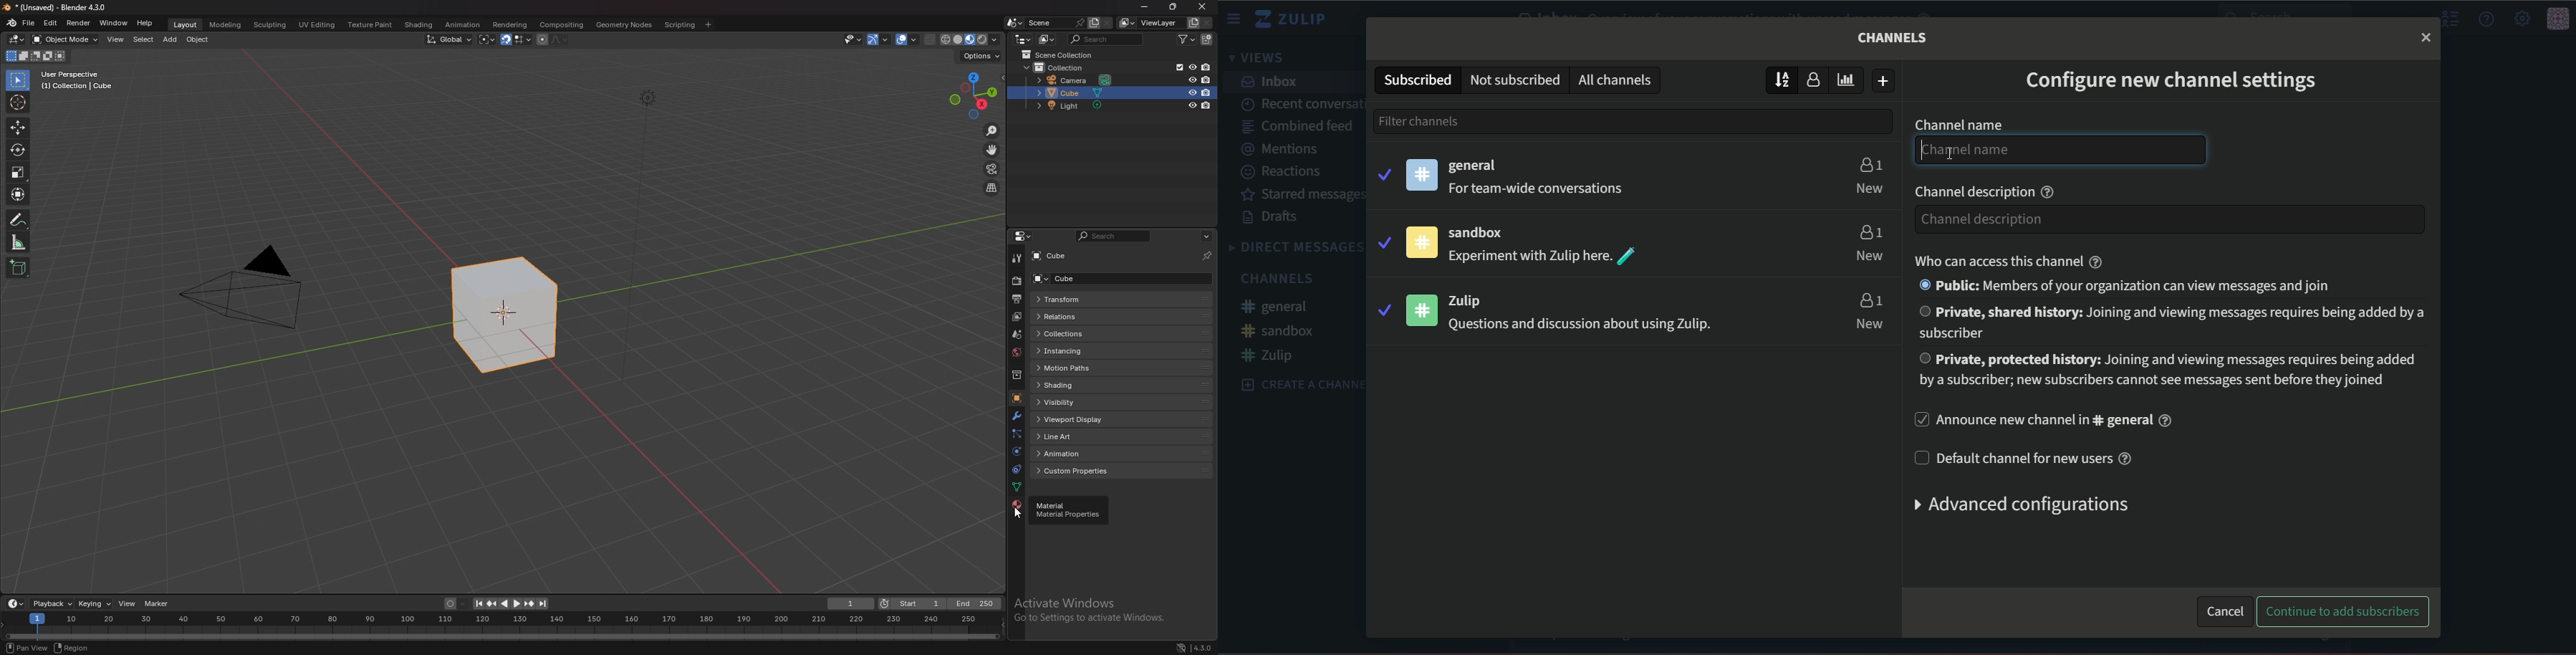 This screenshot has height=672, width=2576. I want to click on add workspace, so click(708, 24).